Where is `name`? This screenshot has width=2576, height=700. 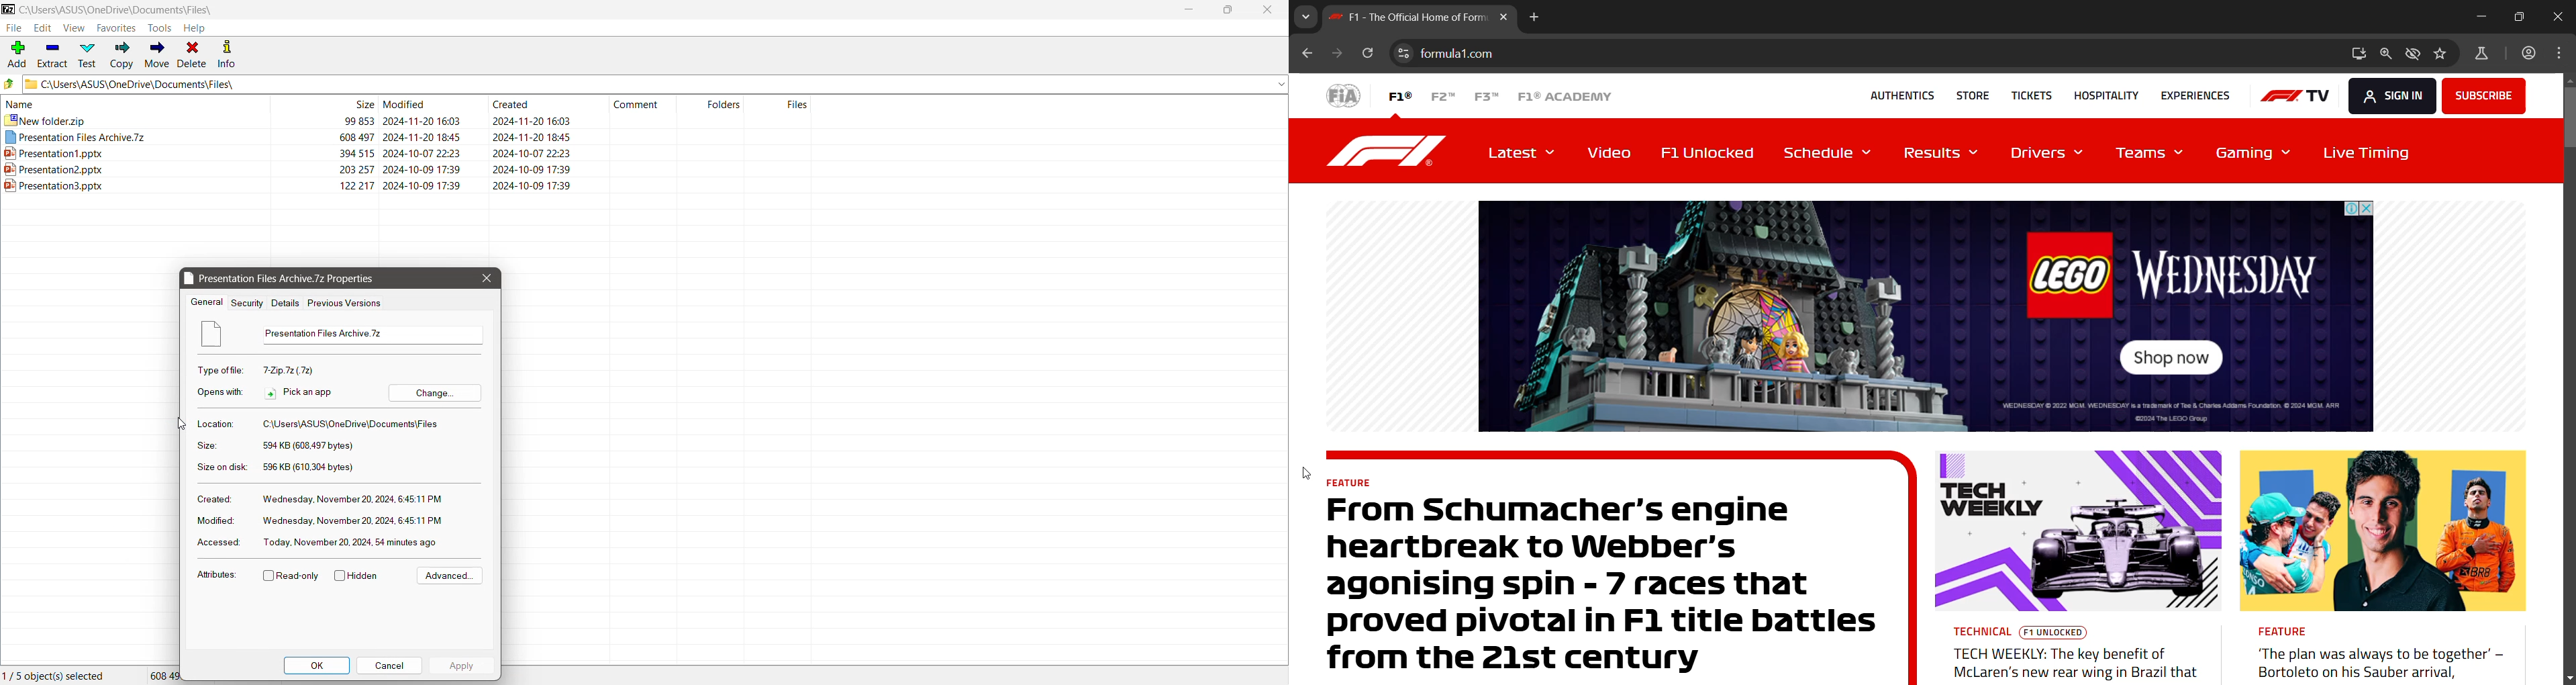 name is located at coordinates (133, 103).